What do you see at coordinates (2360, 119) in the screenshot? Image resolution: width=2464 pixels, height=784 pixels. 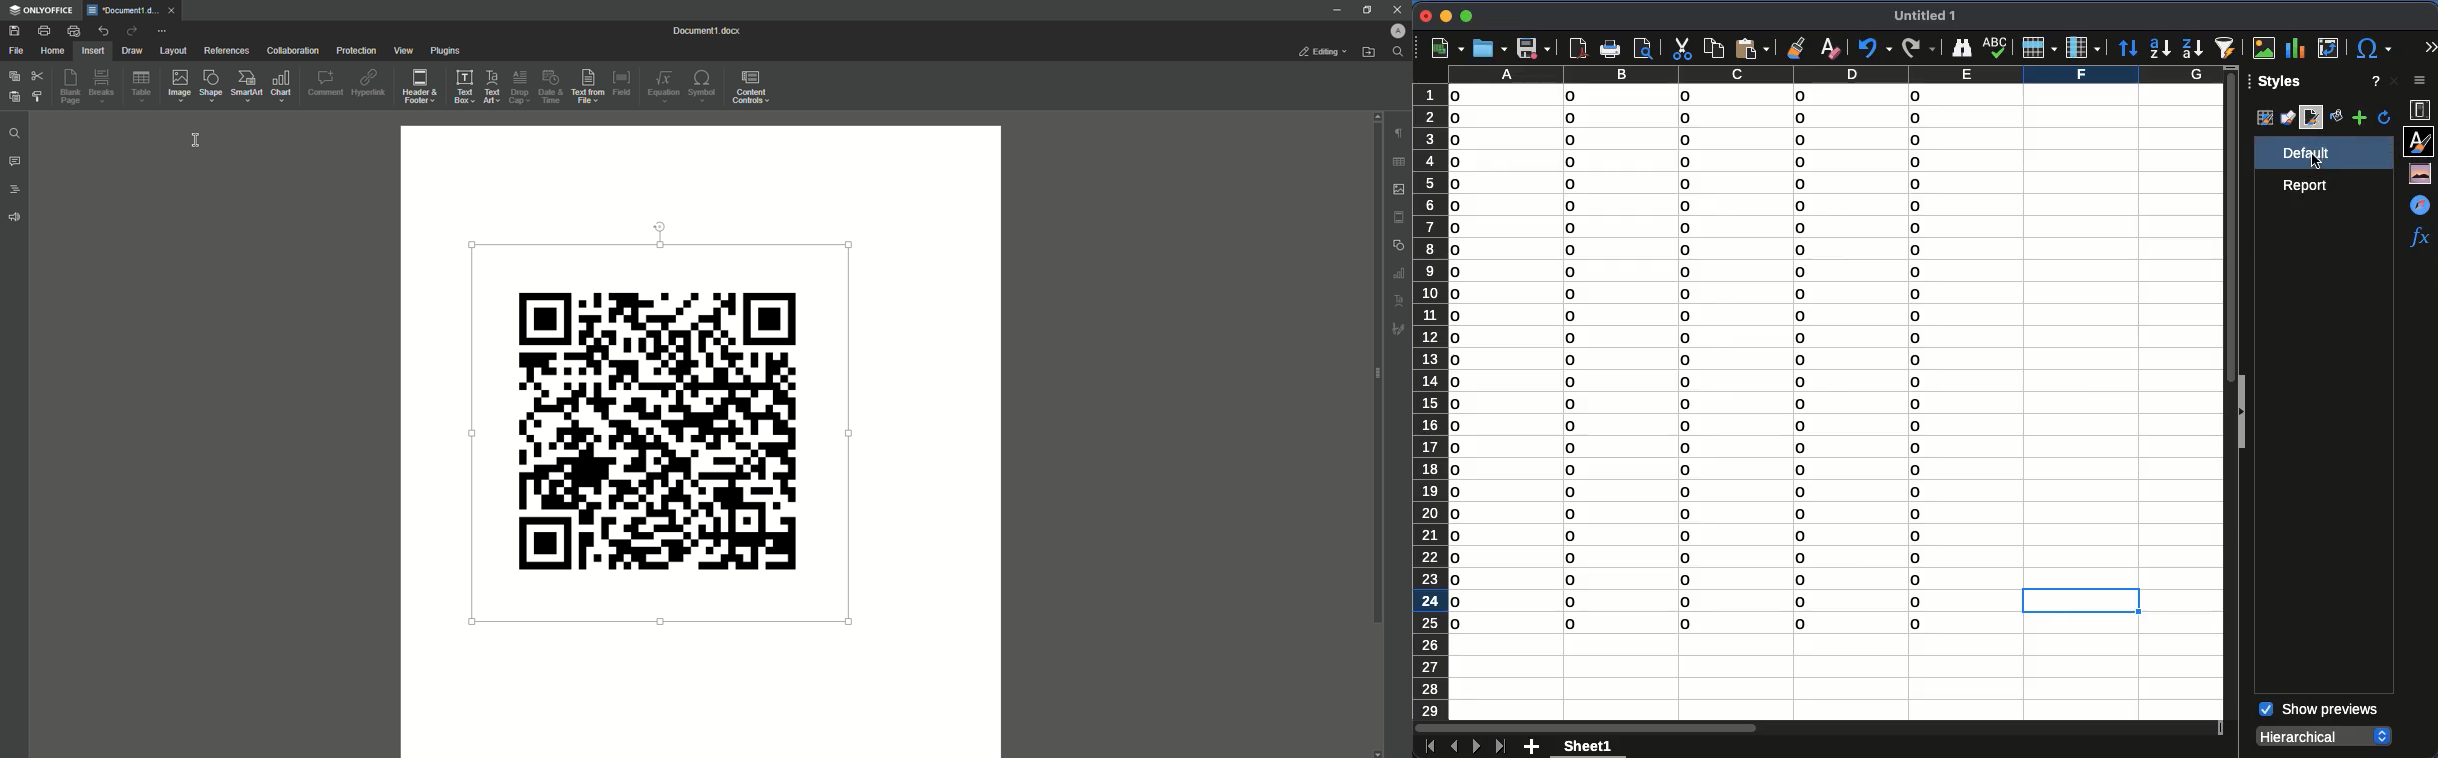 I see `add style` at bounding box center [2360, 119].